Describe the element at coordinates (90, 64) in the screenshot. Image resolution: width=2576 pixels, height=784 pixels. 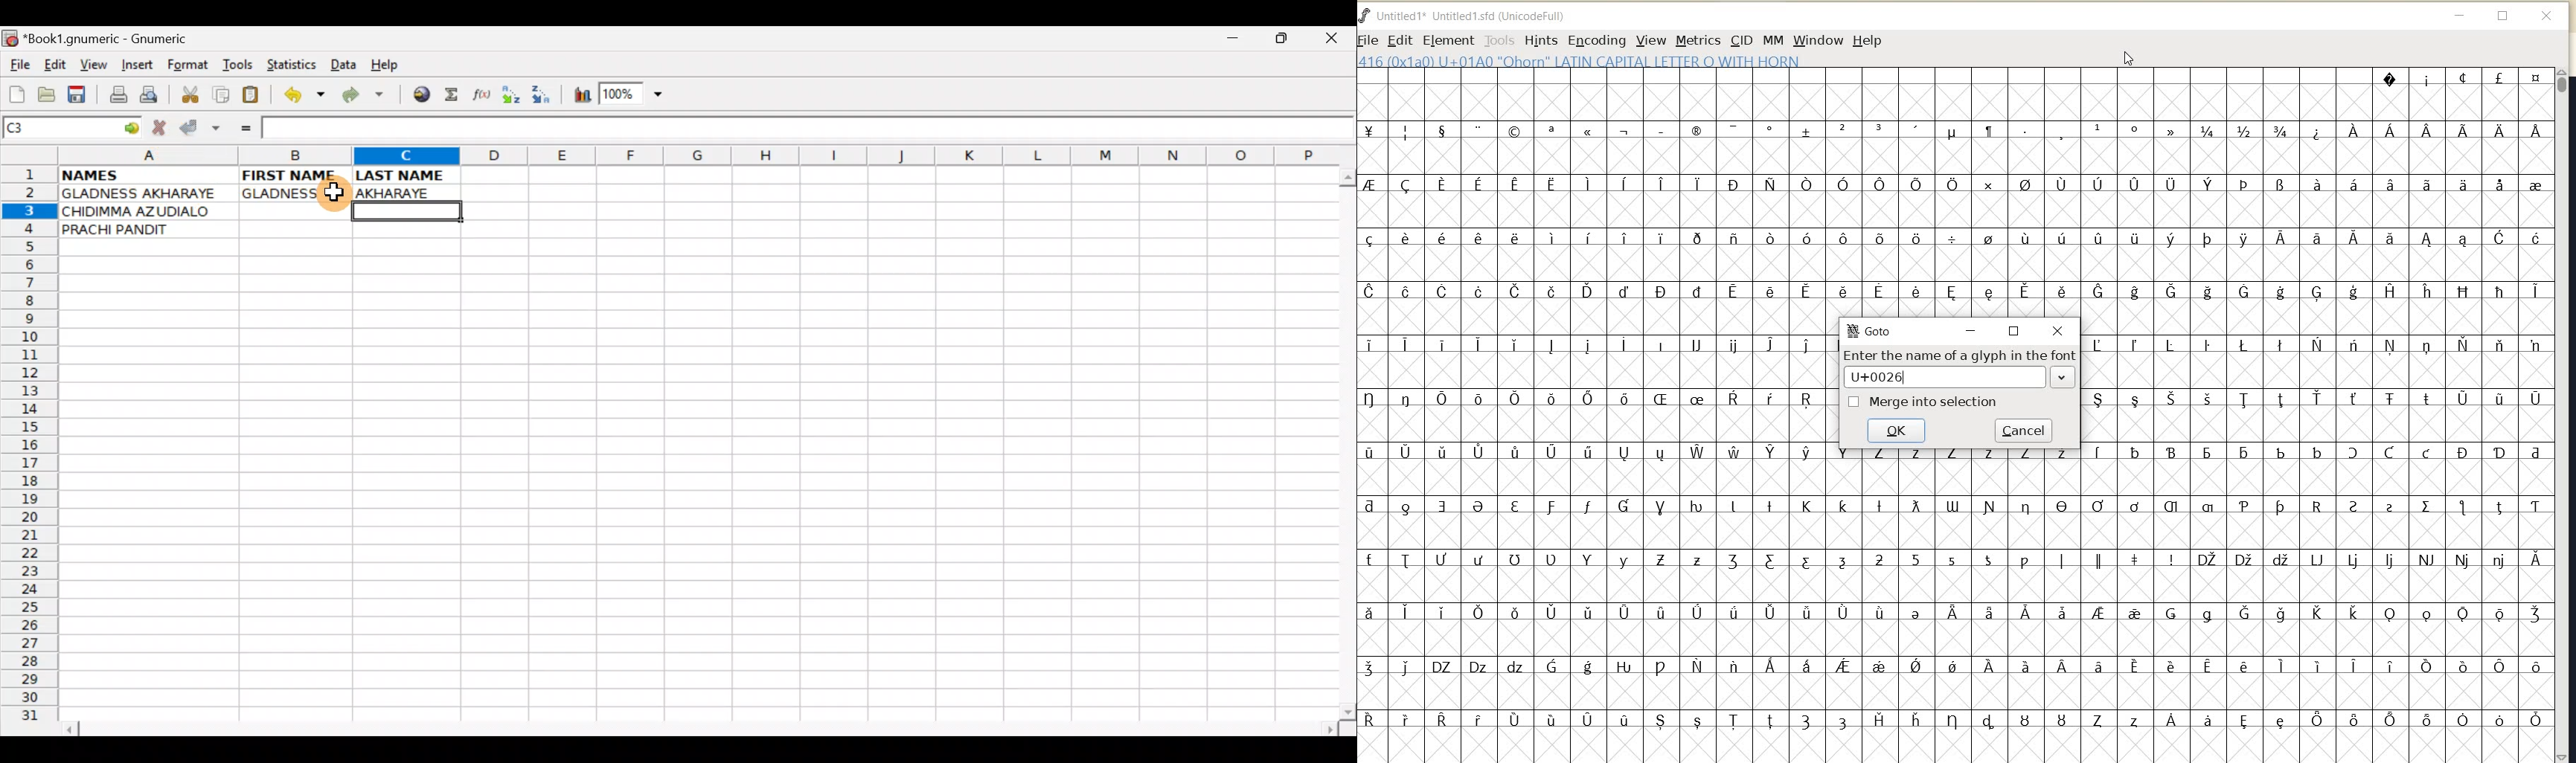
I see `View` at that location.